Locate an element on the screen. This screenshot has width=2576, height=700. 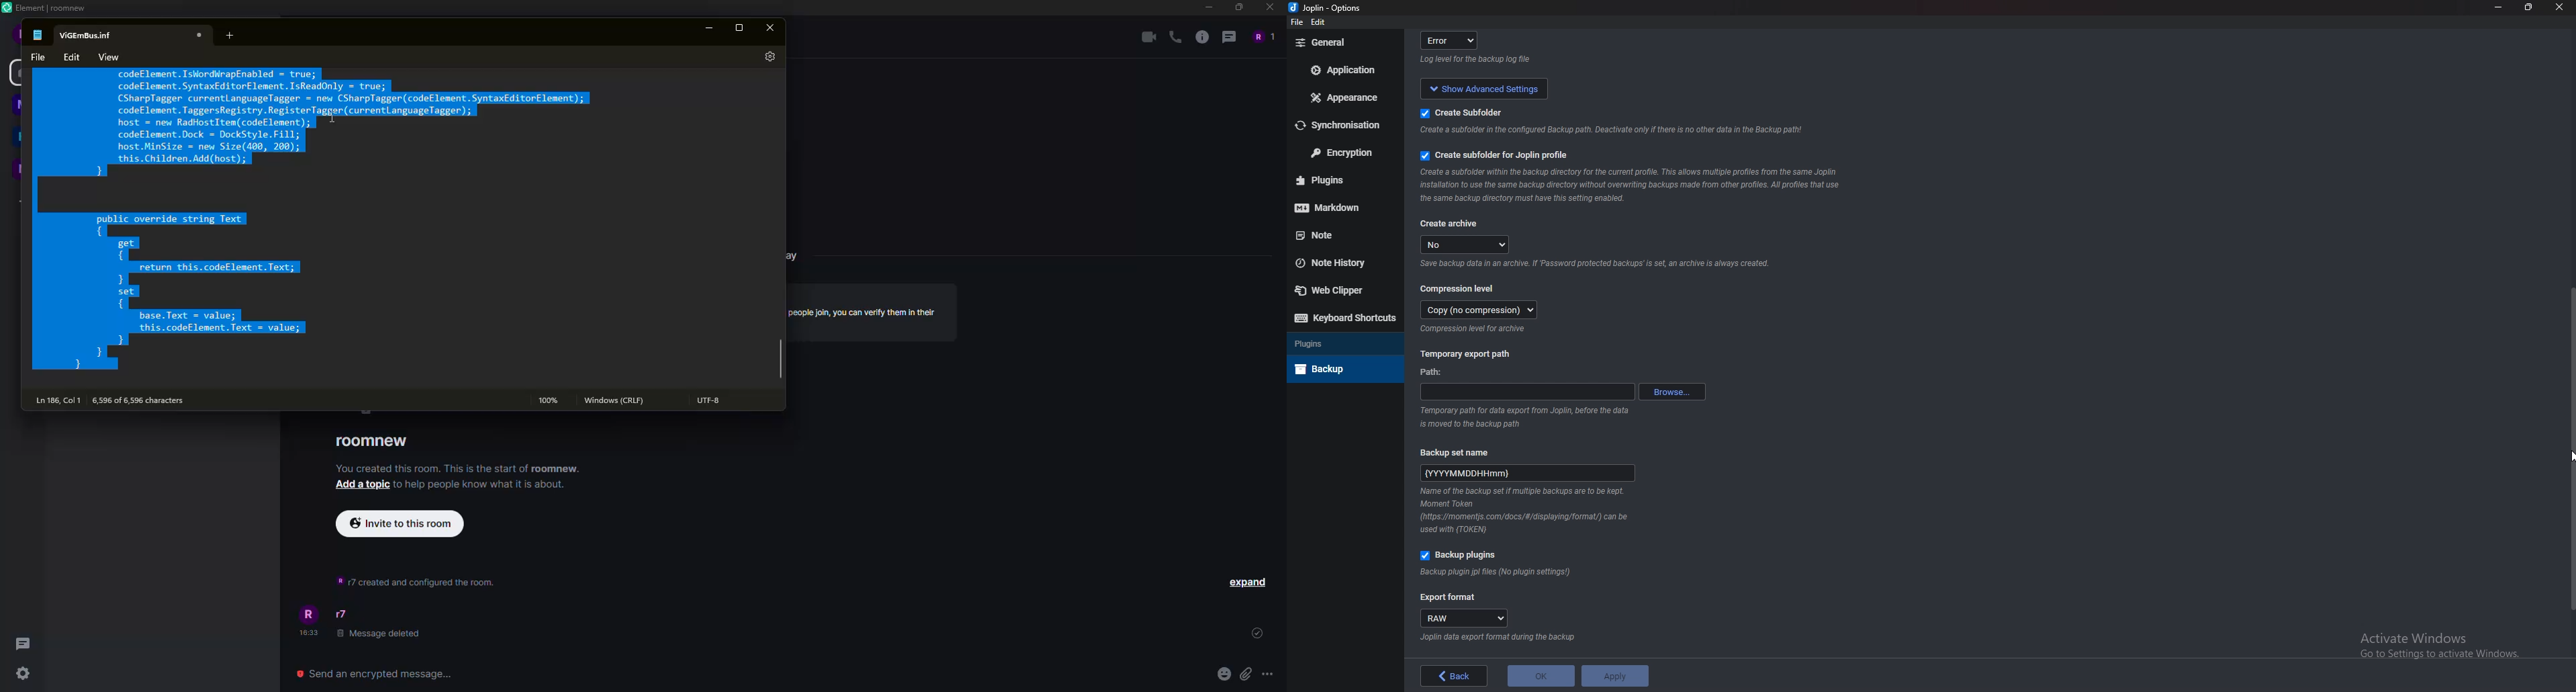
Synchronization is located at coordinates (1340, 126).